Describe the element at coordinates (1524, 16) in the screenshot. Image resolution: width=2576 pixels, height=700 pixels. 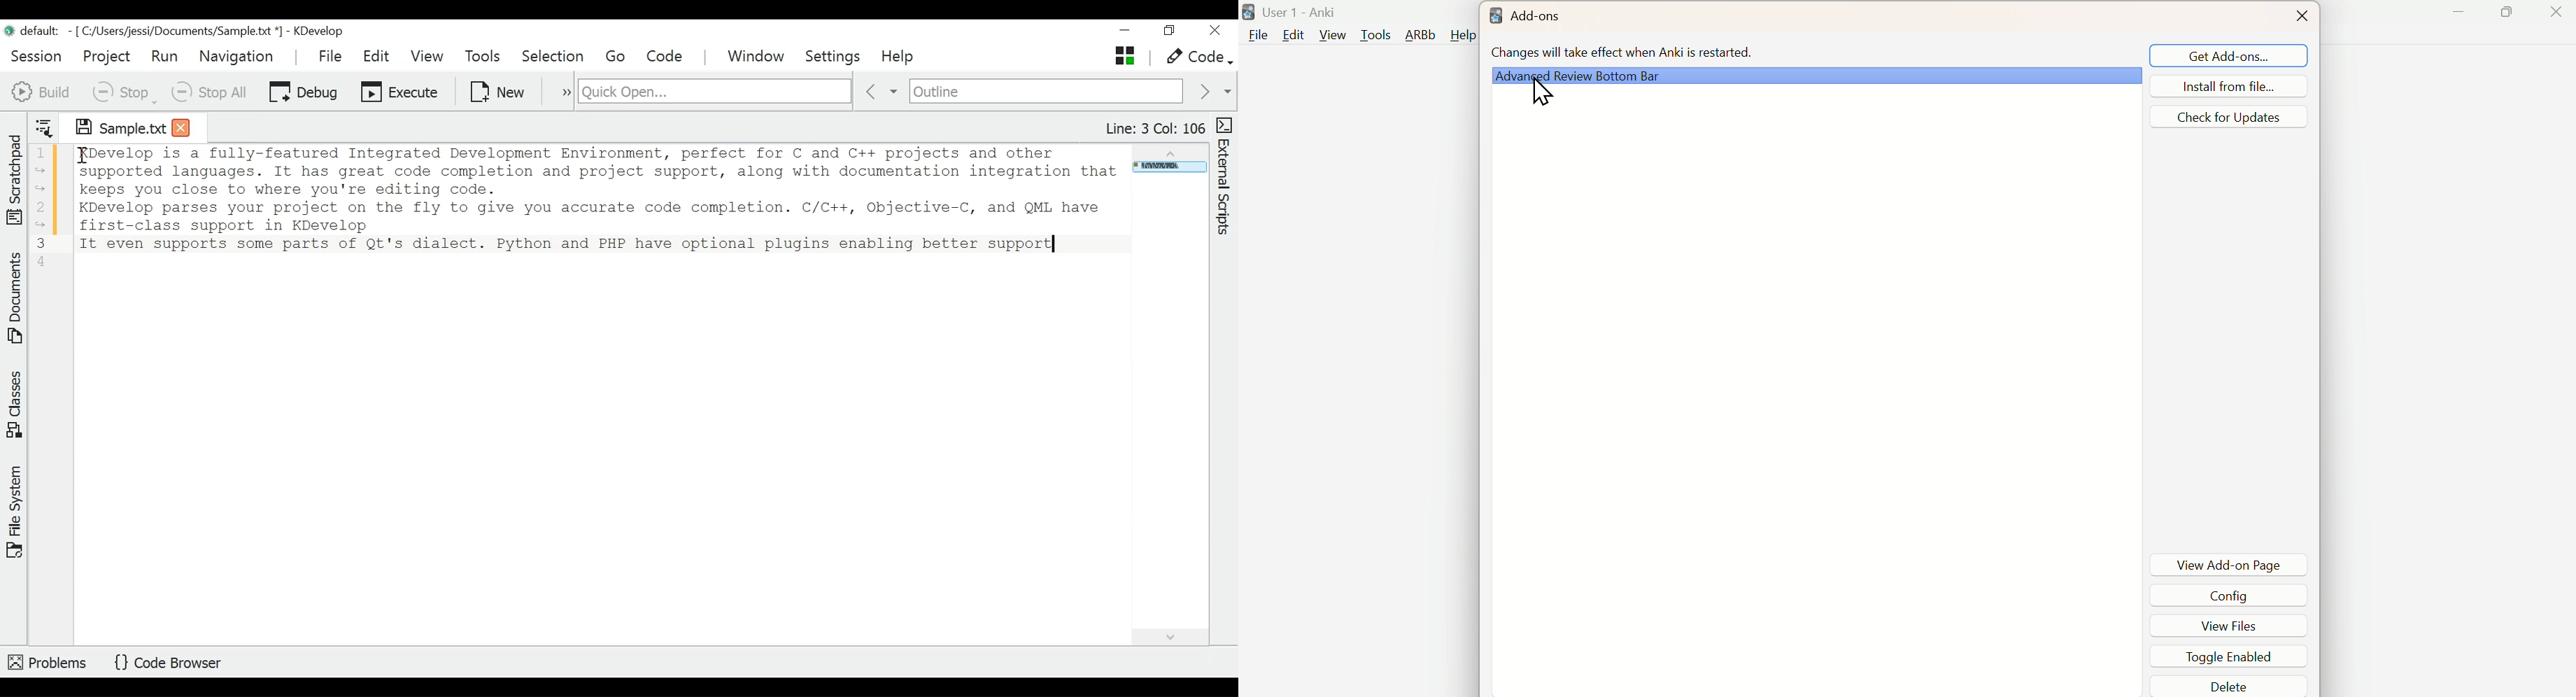
I see `Add-ons` at that location.